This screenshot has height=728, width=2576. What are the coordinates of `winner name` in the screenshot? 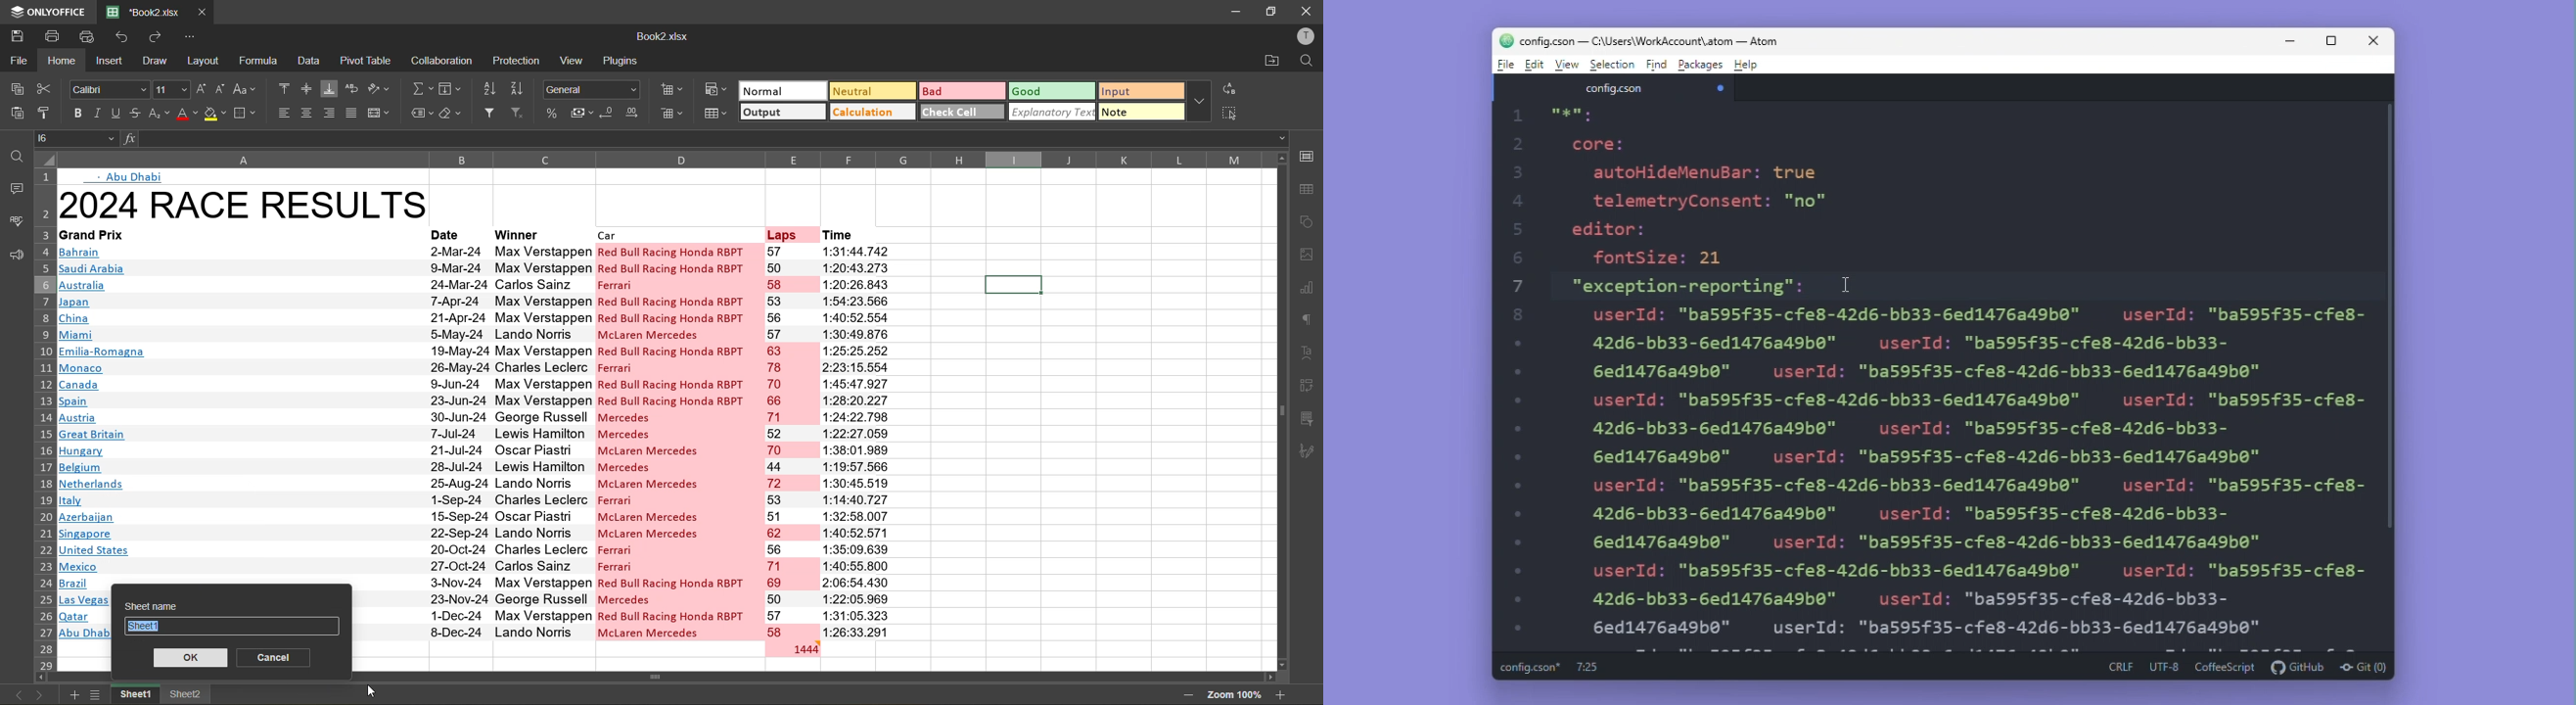 It's located at (544, 439).